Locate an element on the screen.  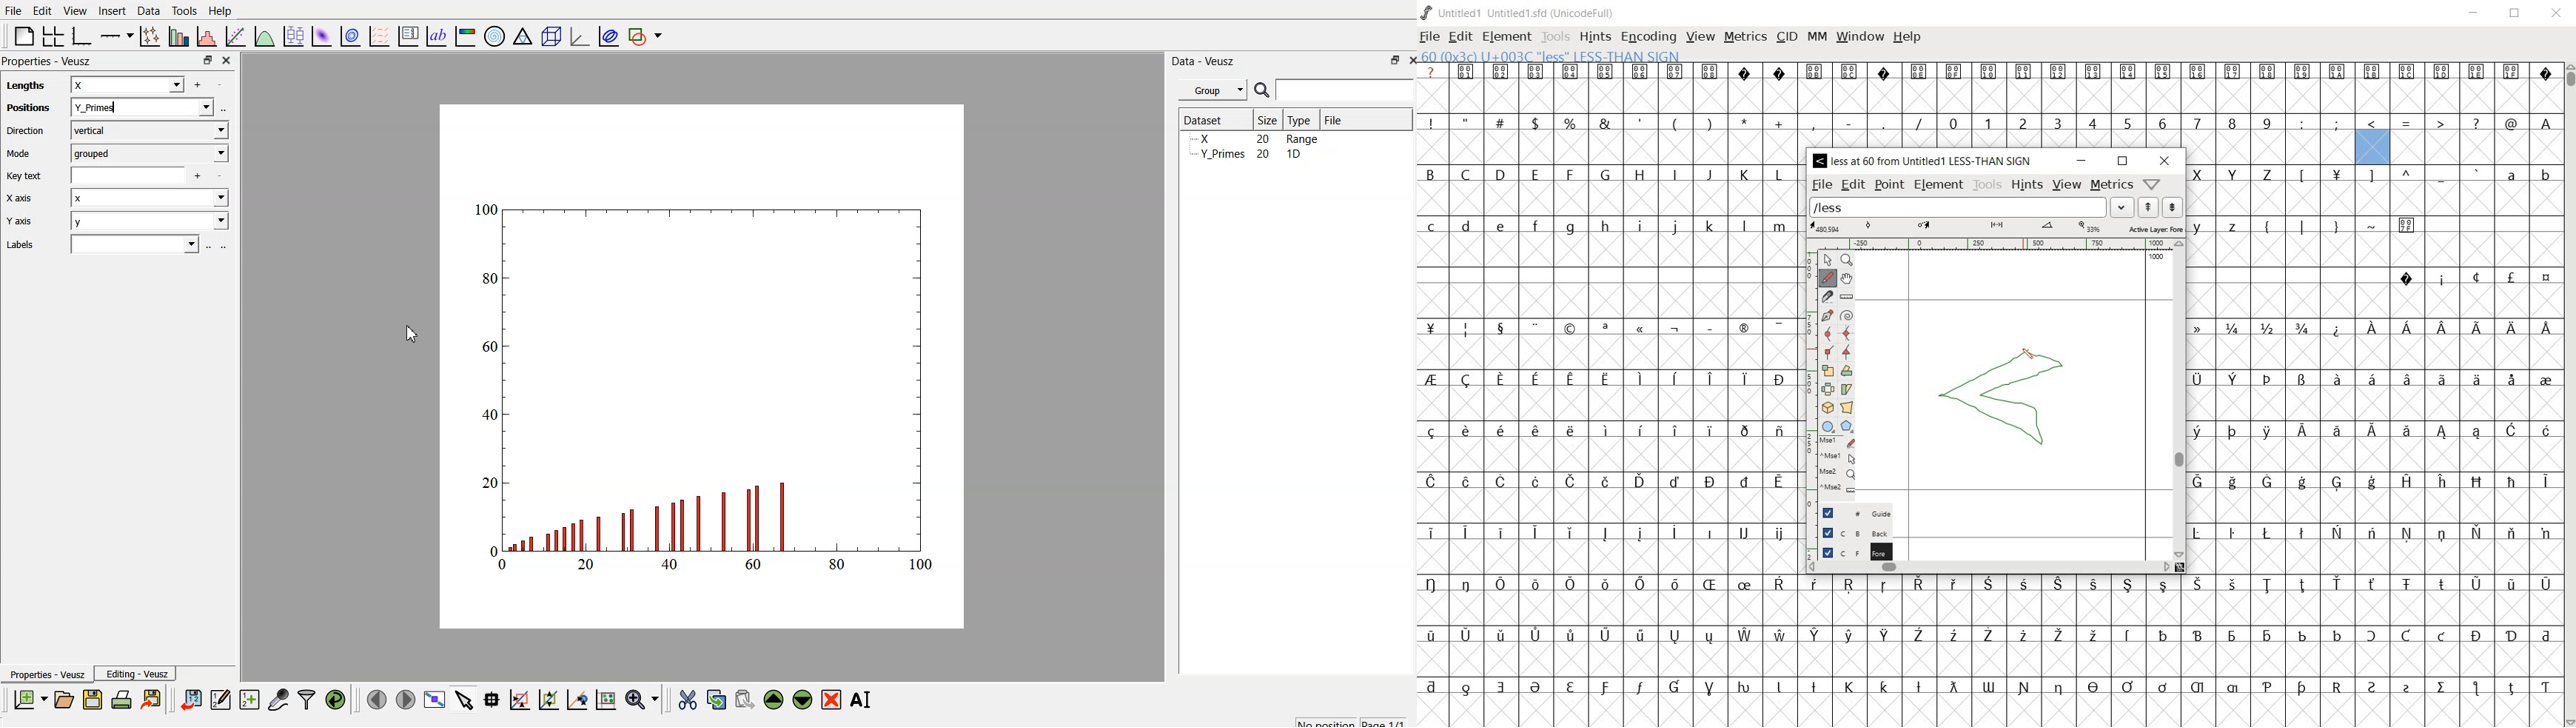
Untitled1 Untitled1.sfd (UnicodeFull) is located at coordinates (1521, 13).